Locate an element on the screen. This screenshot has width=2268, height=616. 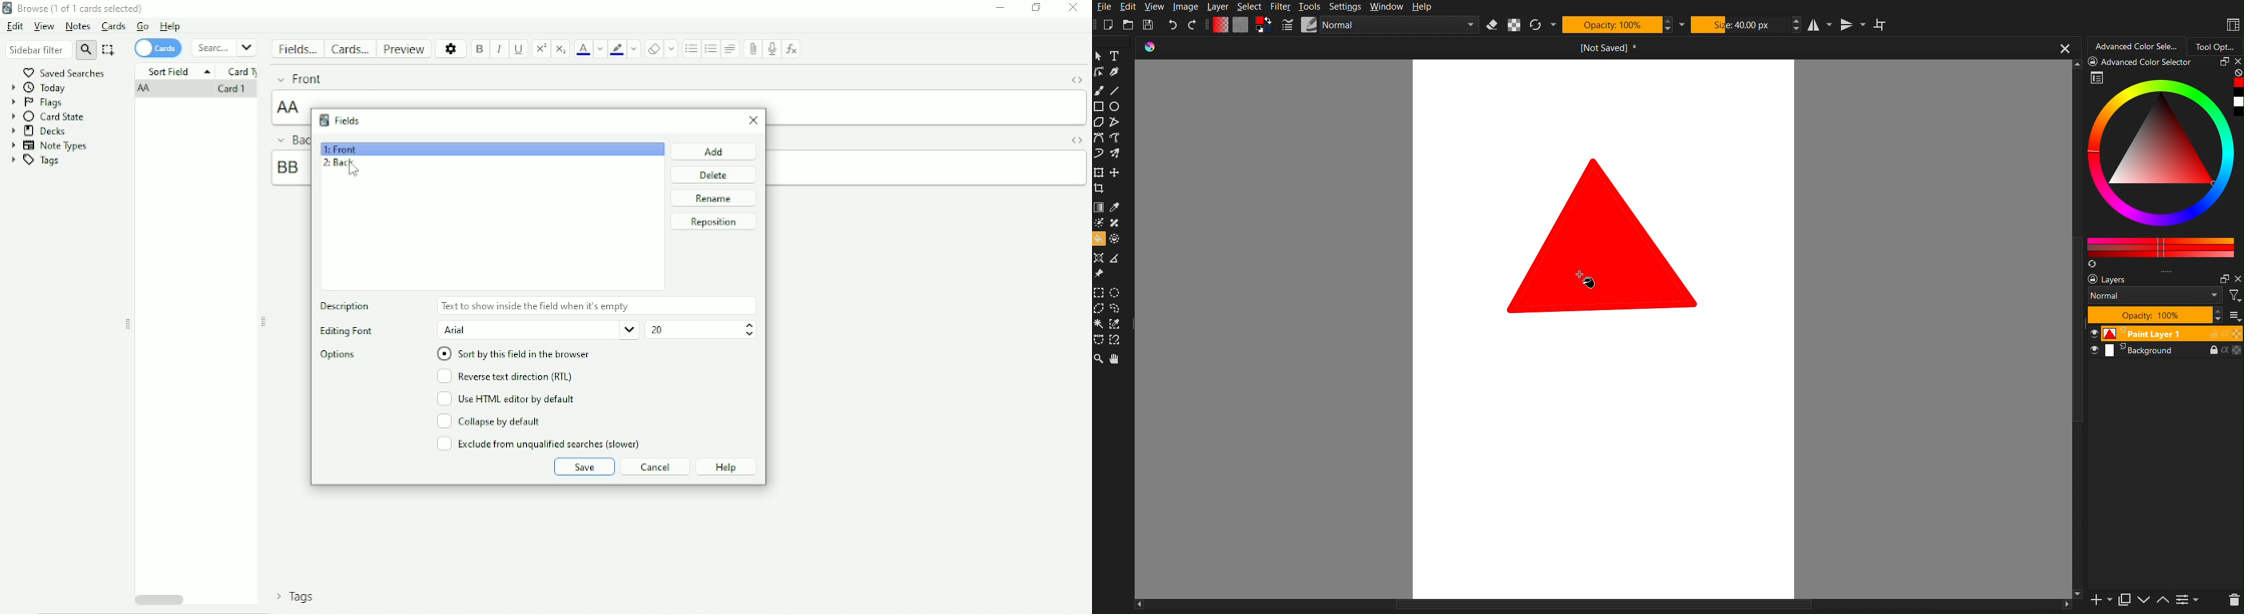
Edit is located at coordinates (15, 26).